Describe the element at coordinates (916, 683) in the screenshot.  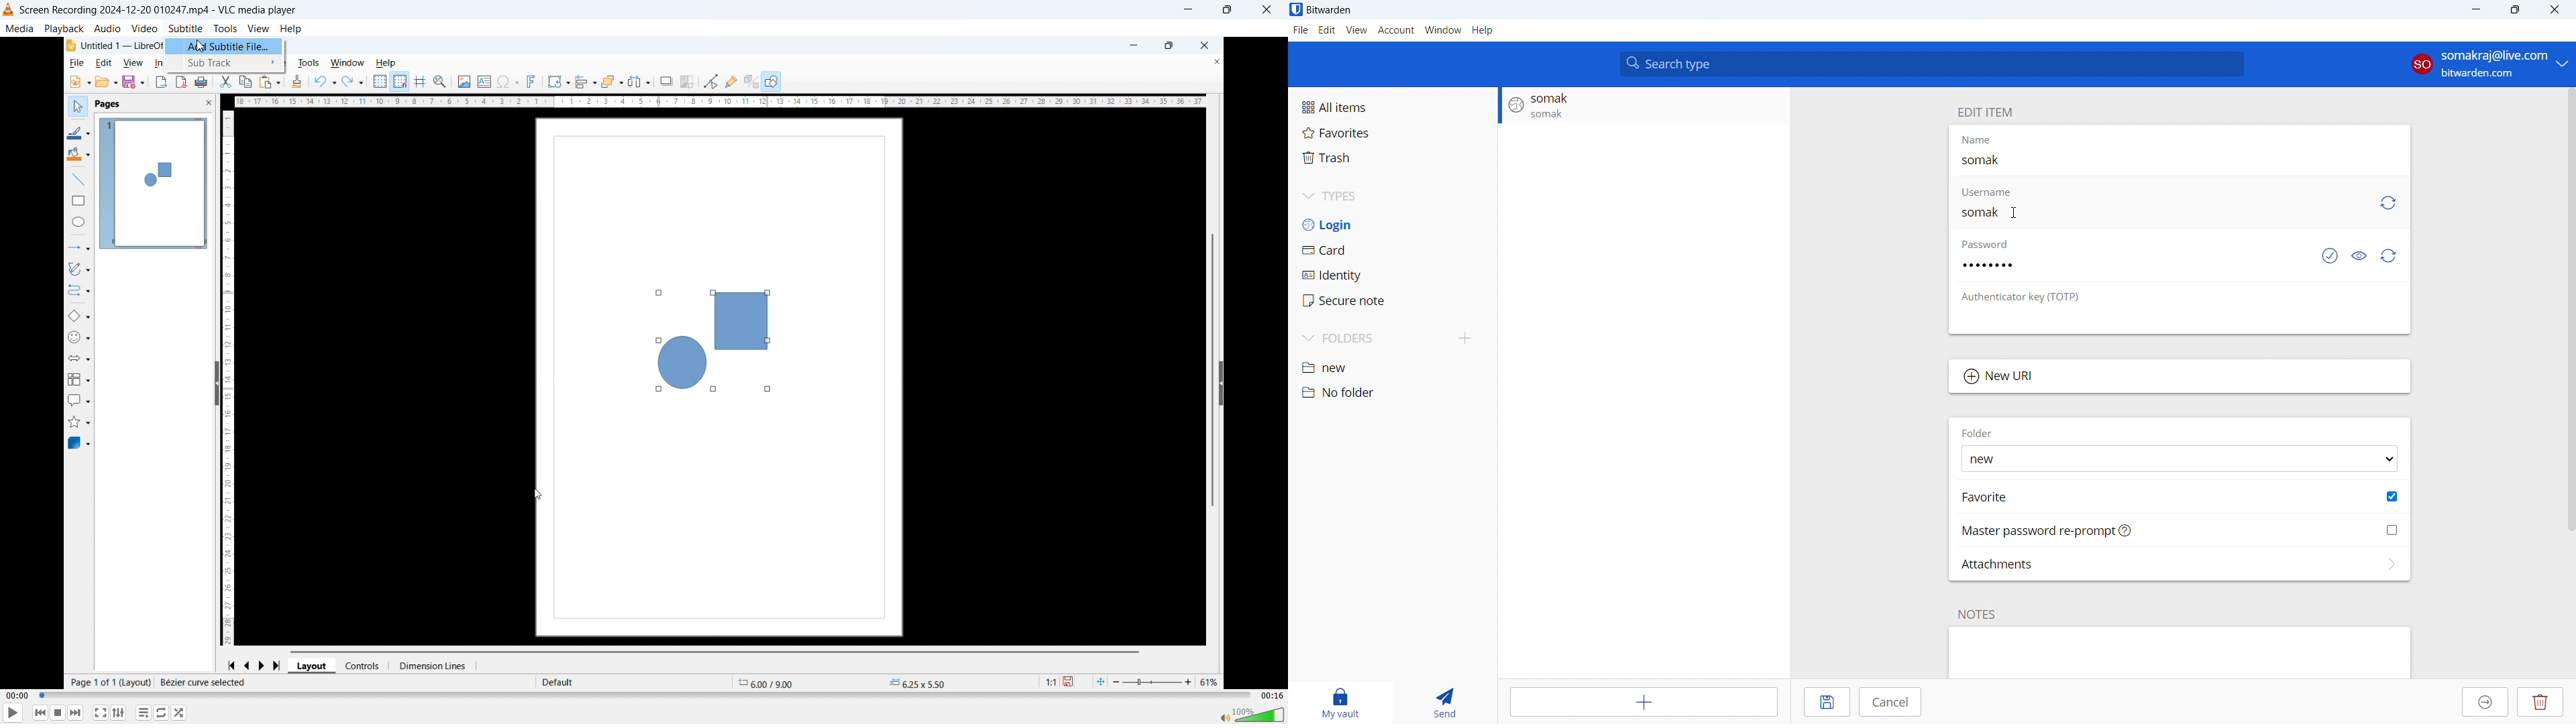
I see `object position- 6.25x5.50` at that location.